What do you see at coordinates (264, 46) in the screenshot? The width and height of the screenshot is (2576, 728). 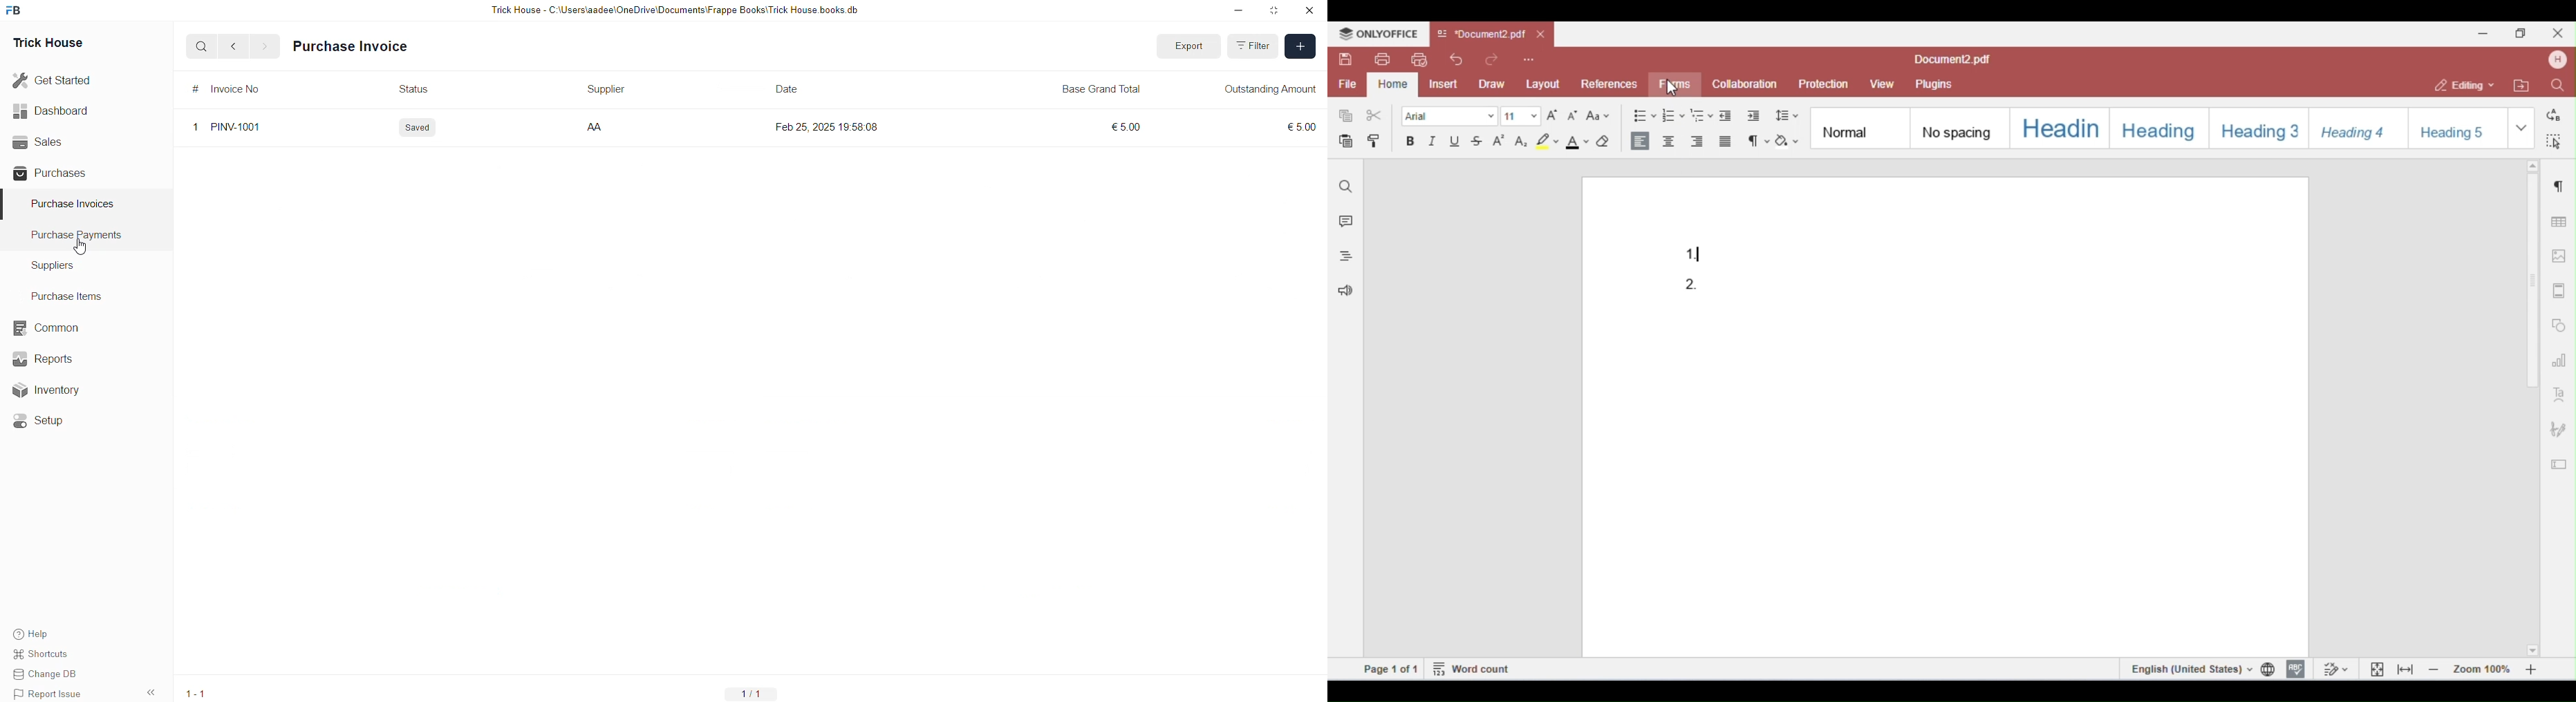 I see `>` at bounding box center [264, 46].